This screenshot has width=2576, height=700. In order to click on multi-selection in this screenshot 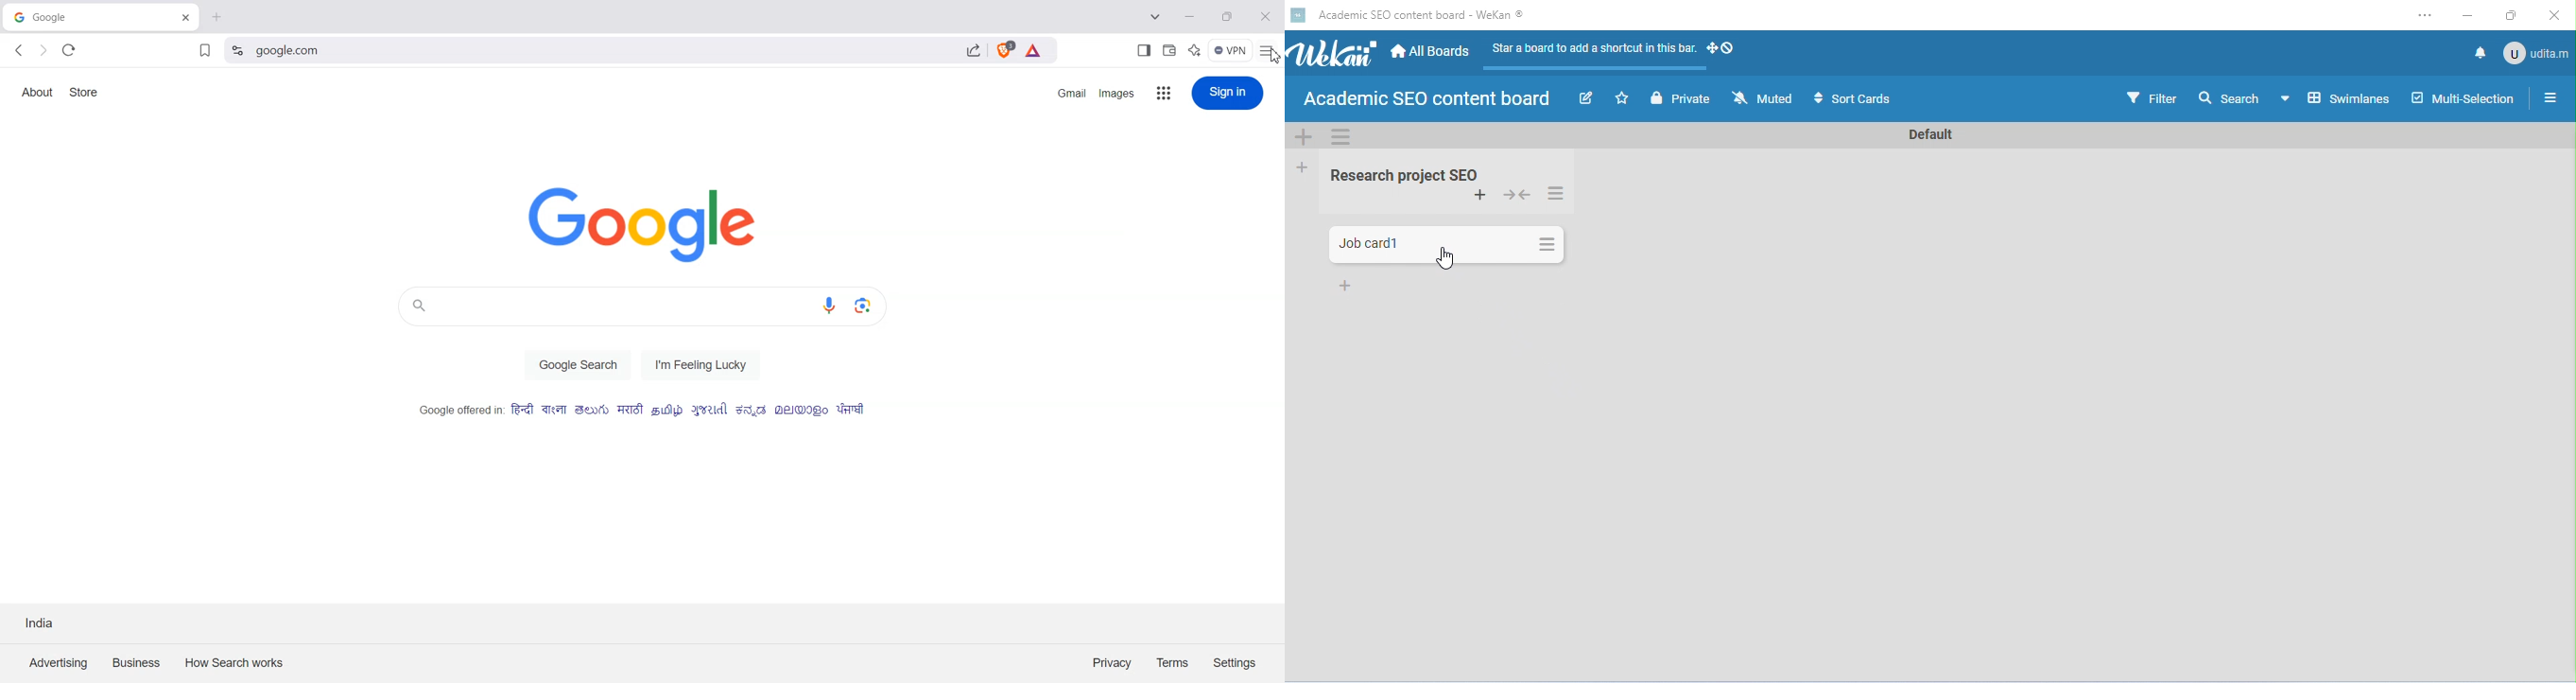, I will do `click(2461, 99)`.